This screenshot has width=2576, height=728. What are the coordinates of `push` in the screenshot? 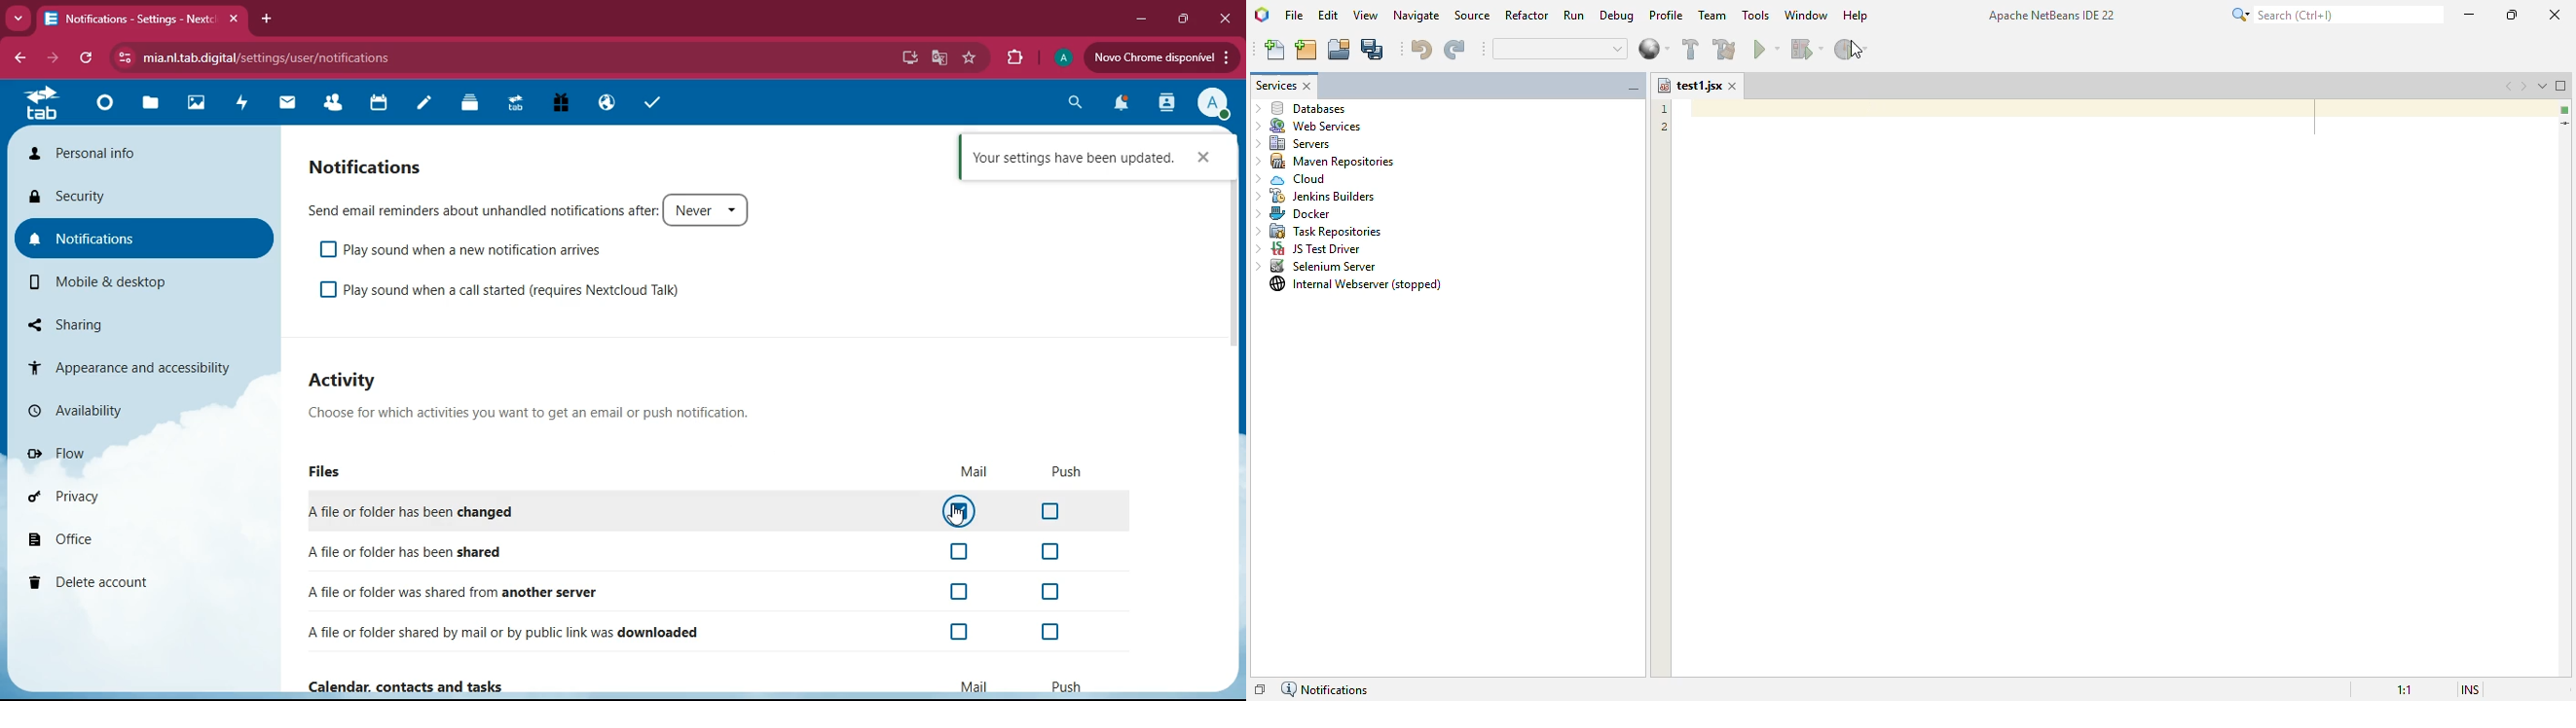 It's located at (1070, 472).